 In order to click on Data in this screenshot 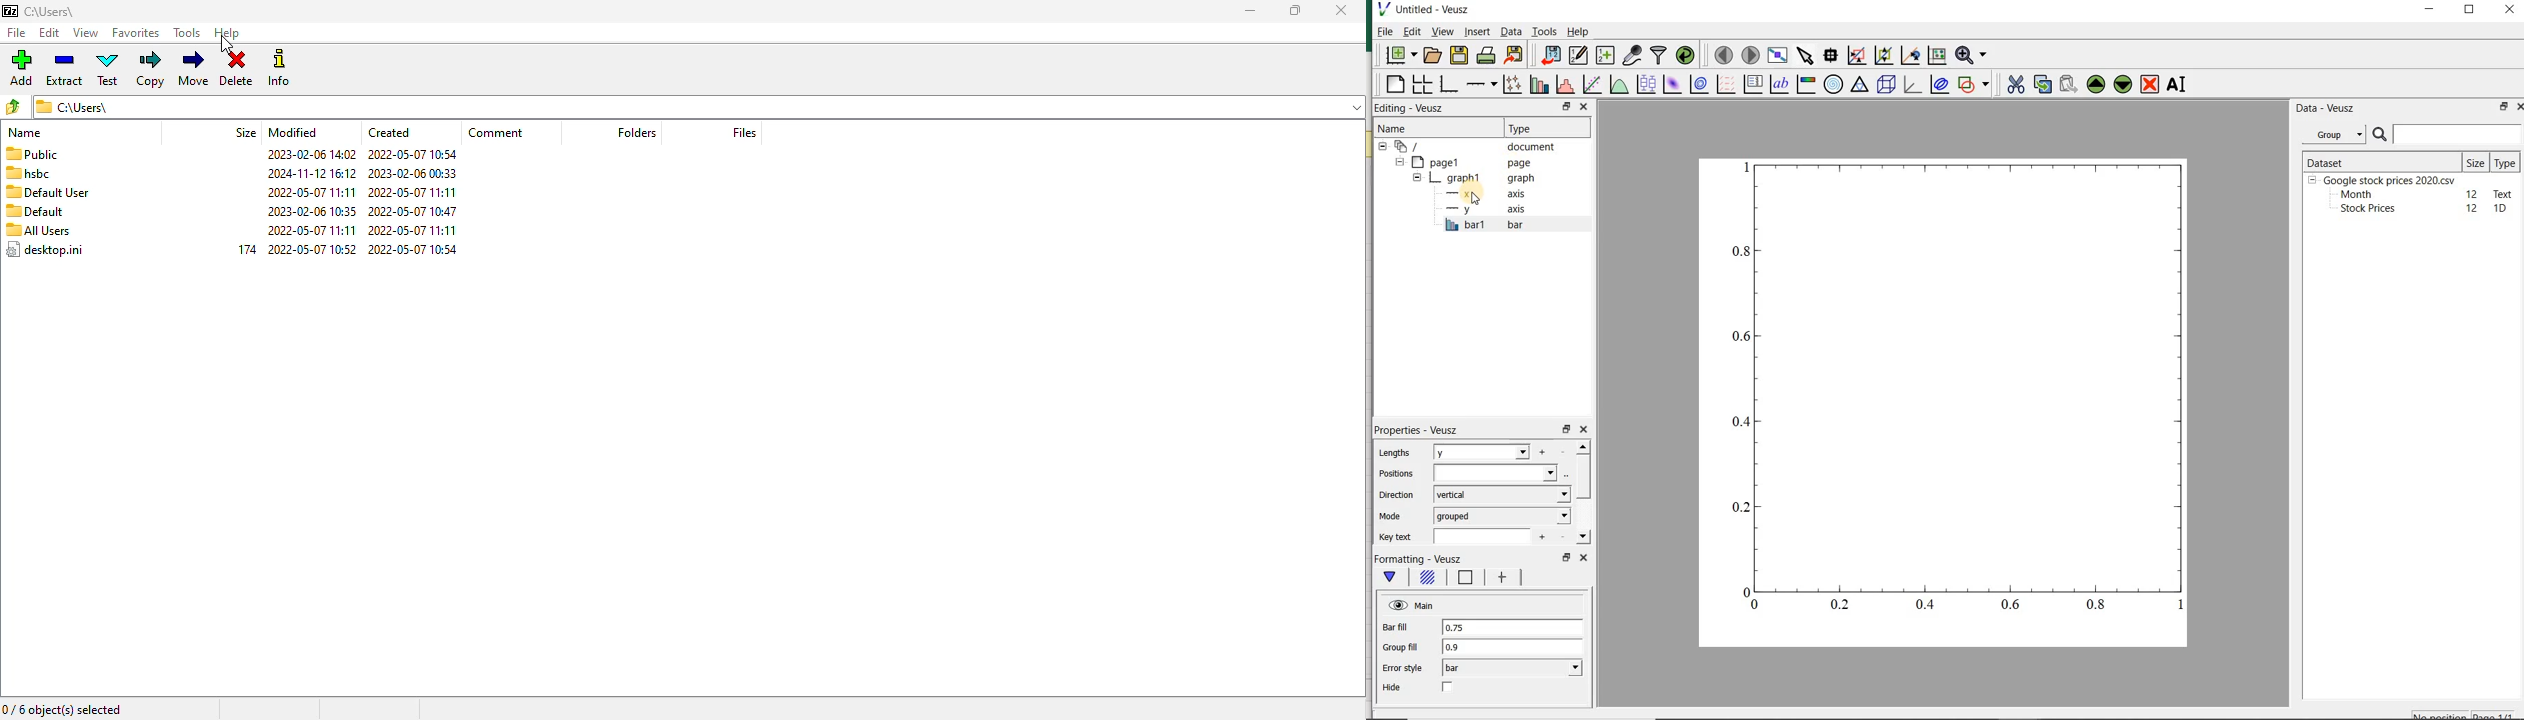, I will do `click(1511, 33)`.